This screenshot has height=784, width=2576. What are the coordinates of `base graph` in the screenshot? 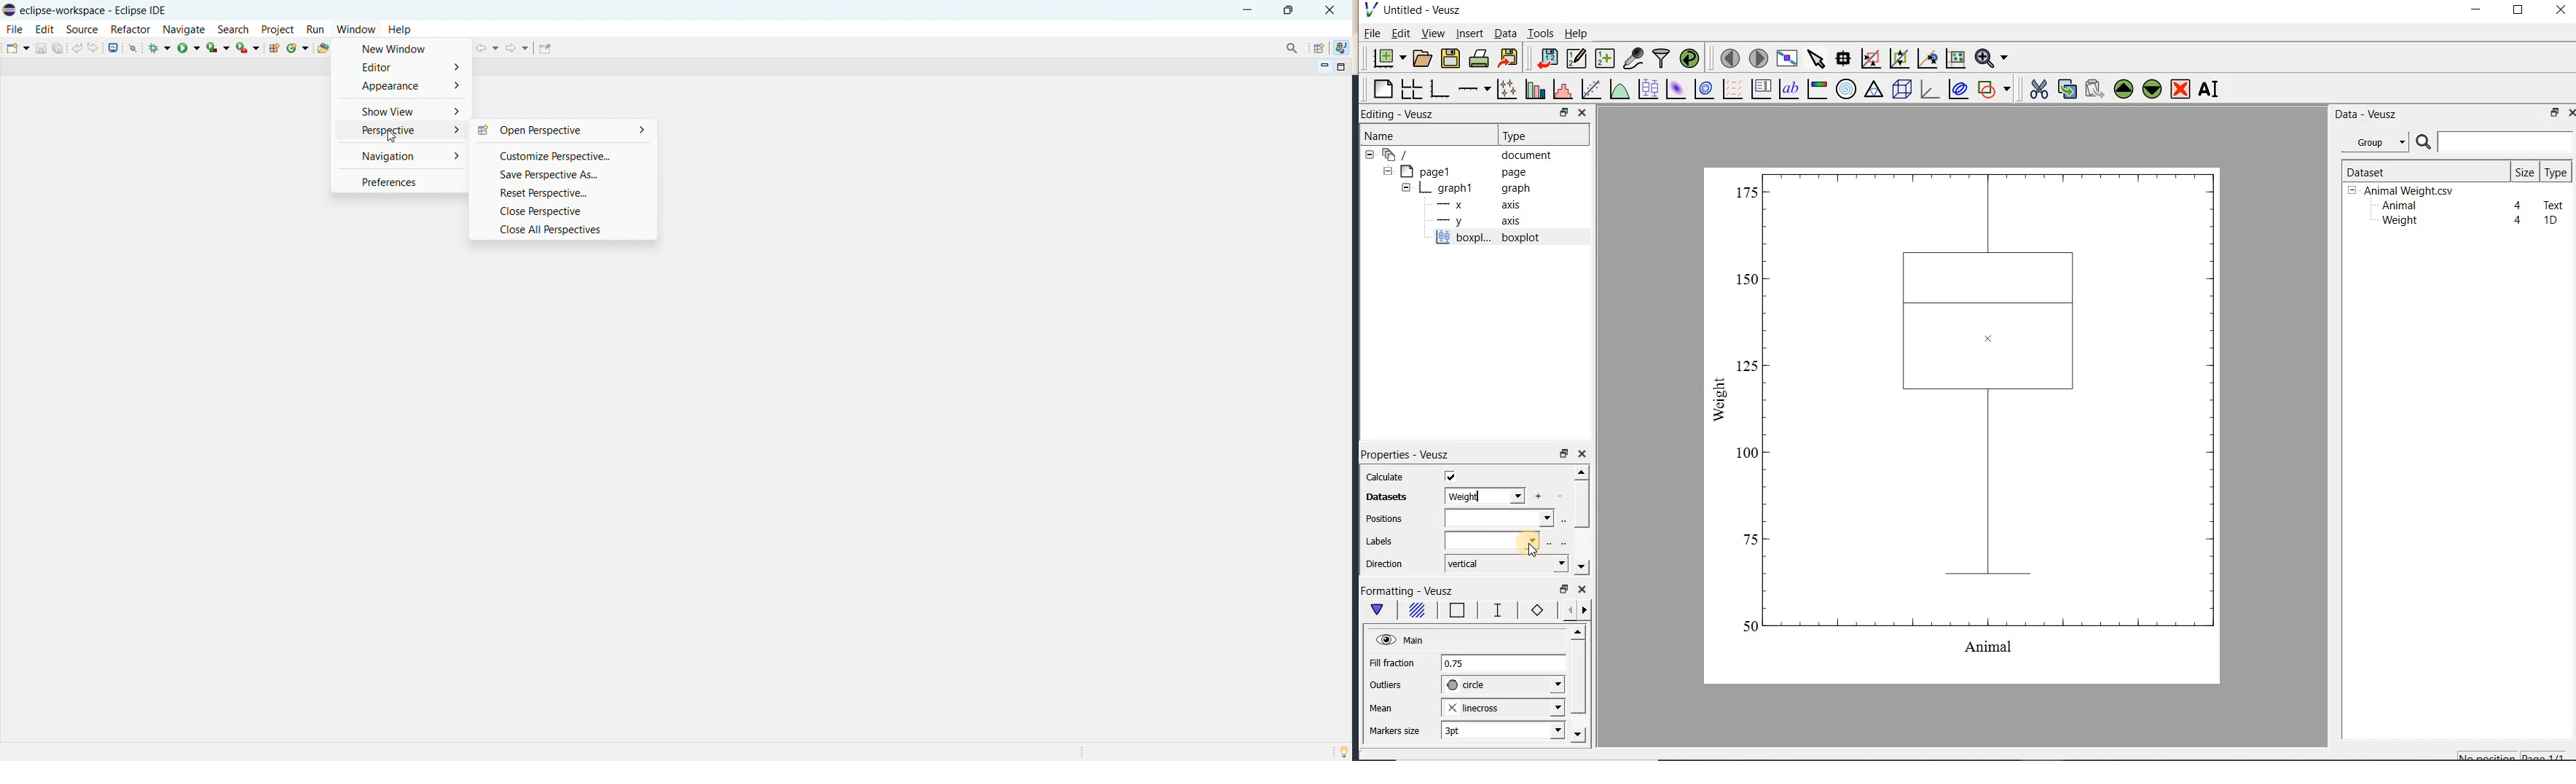 It's located at (1438, 89).